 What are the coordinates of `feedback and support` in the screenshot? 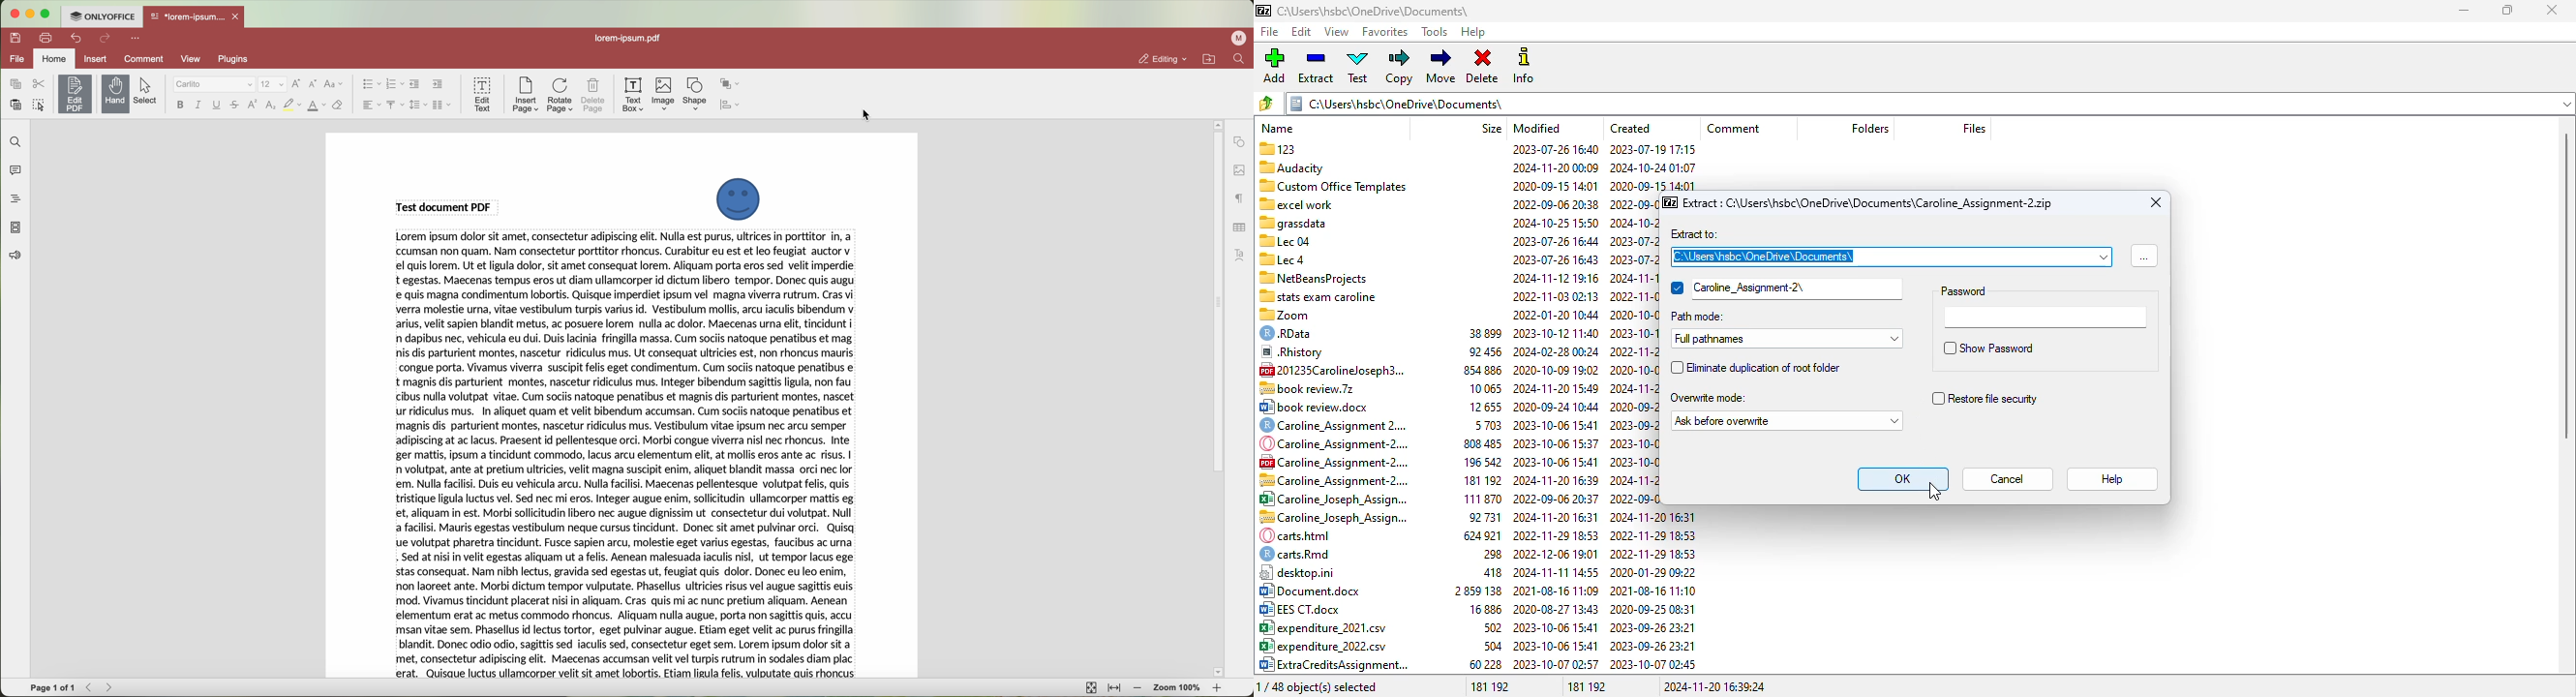 It's located at (16, 256).